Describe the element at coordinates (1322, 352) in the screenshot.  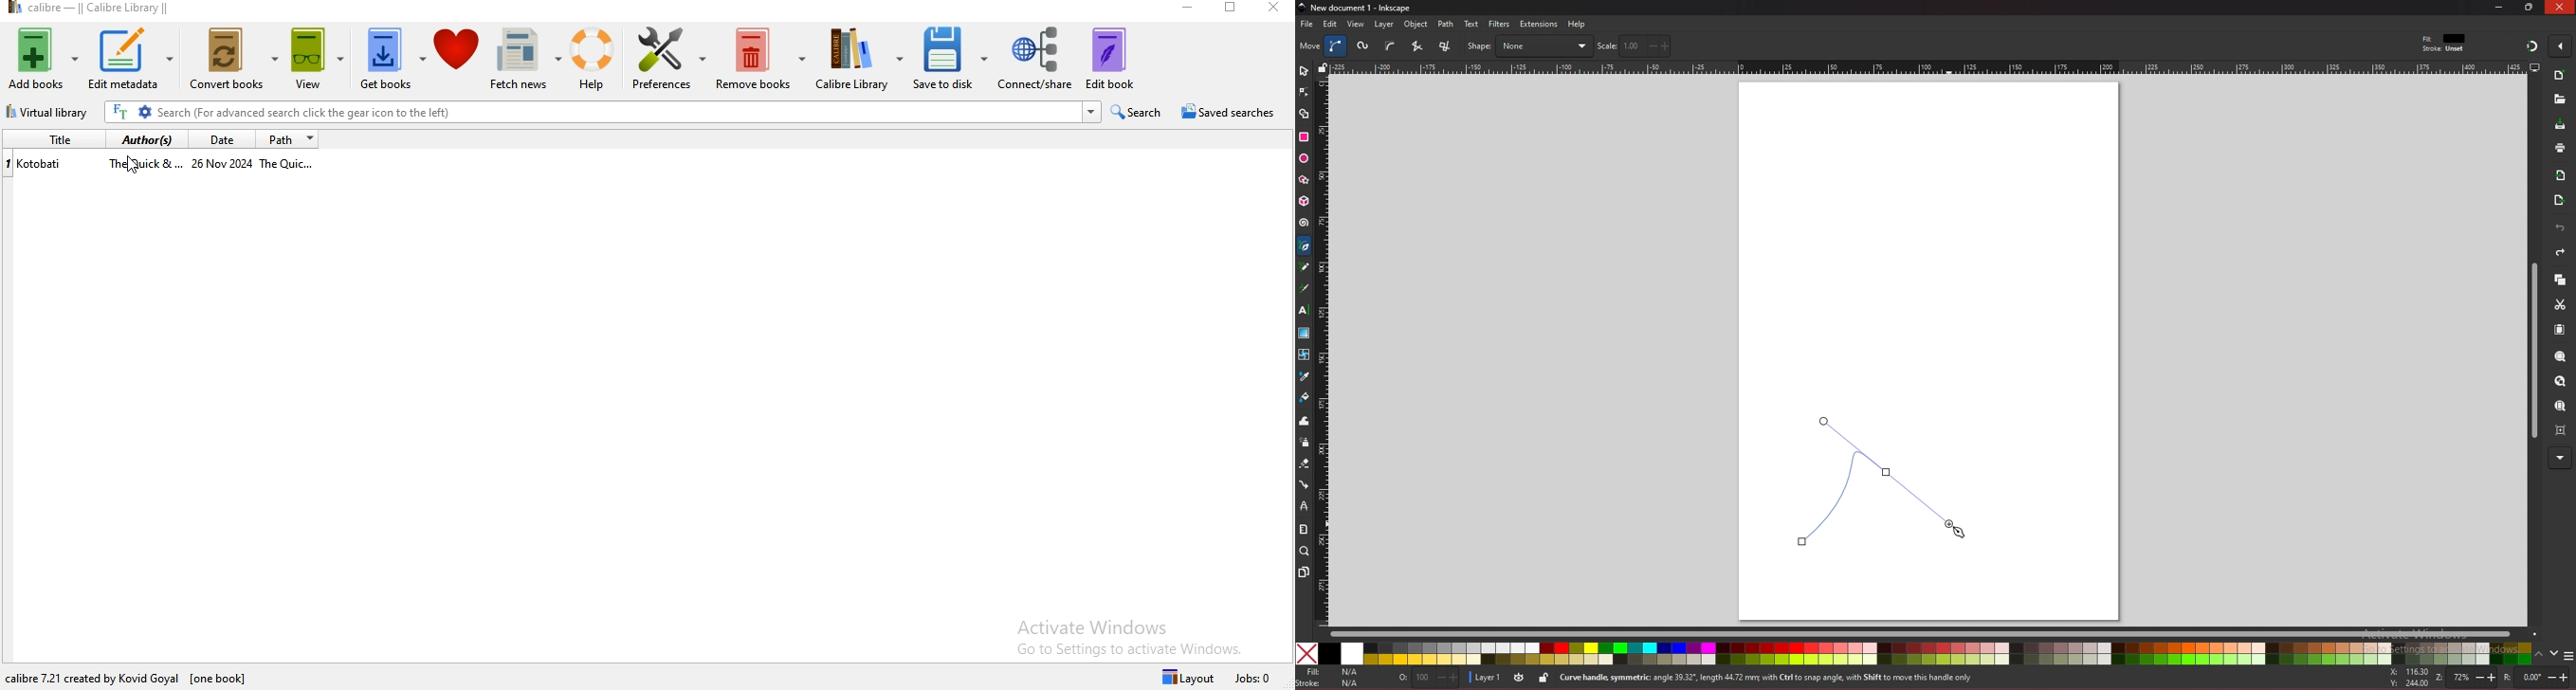
I see `vertical rule` at that location.